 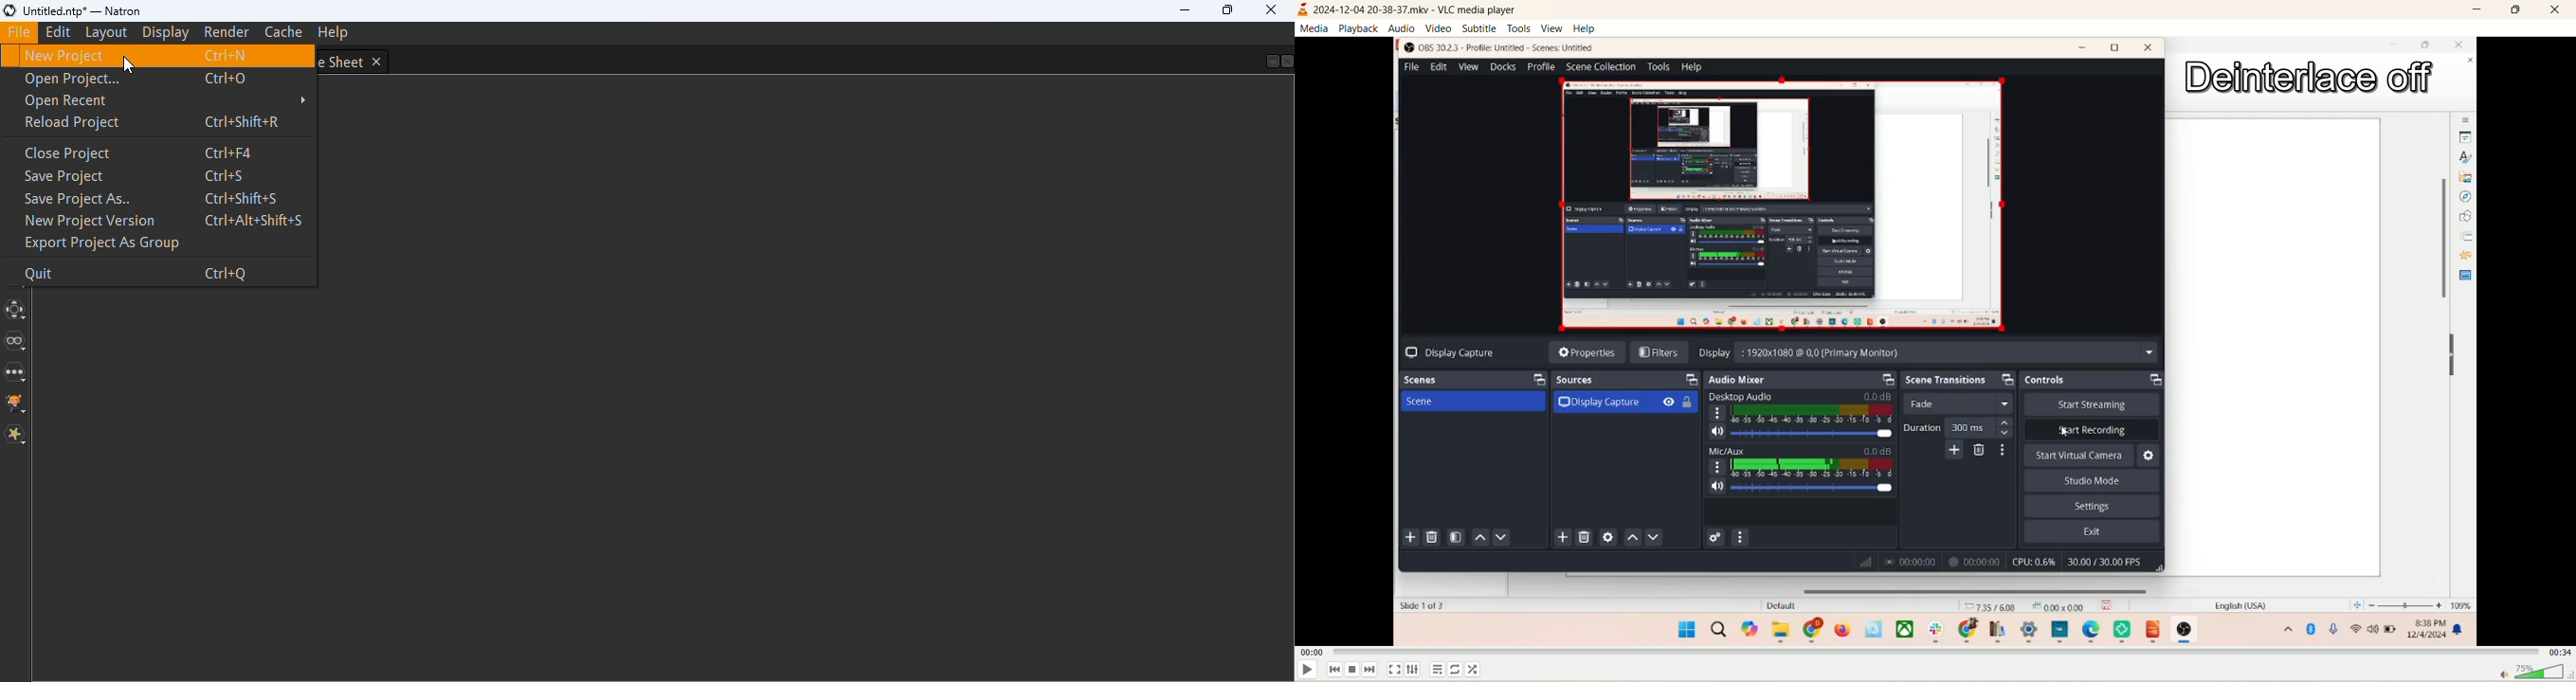 What do you see at coordinates (1935, 651) in the screenshot?
I see `progress bar` at bounding box center [1935, 651].